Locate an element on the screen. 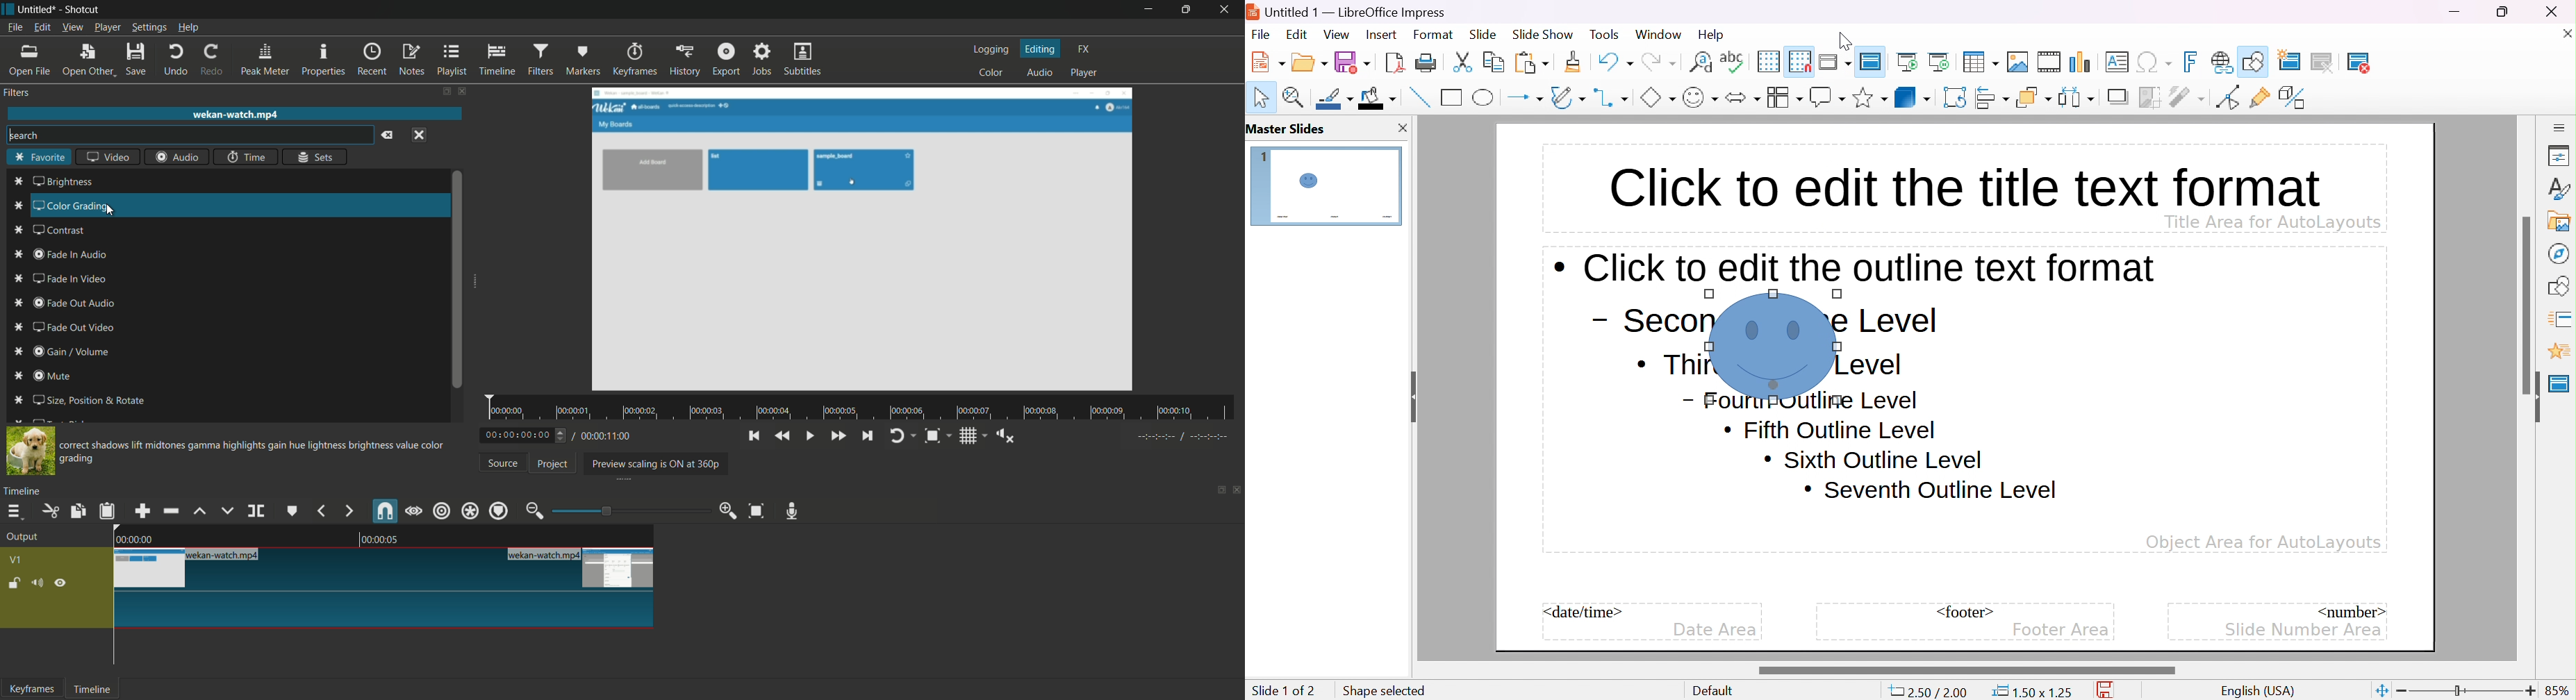 The image size is (2576, 700). restore down is located at coordinates (2503, 11).